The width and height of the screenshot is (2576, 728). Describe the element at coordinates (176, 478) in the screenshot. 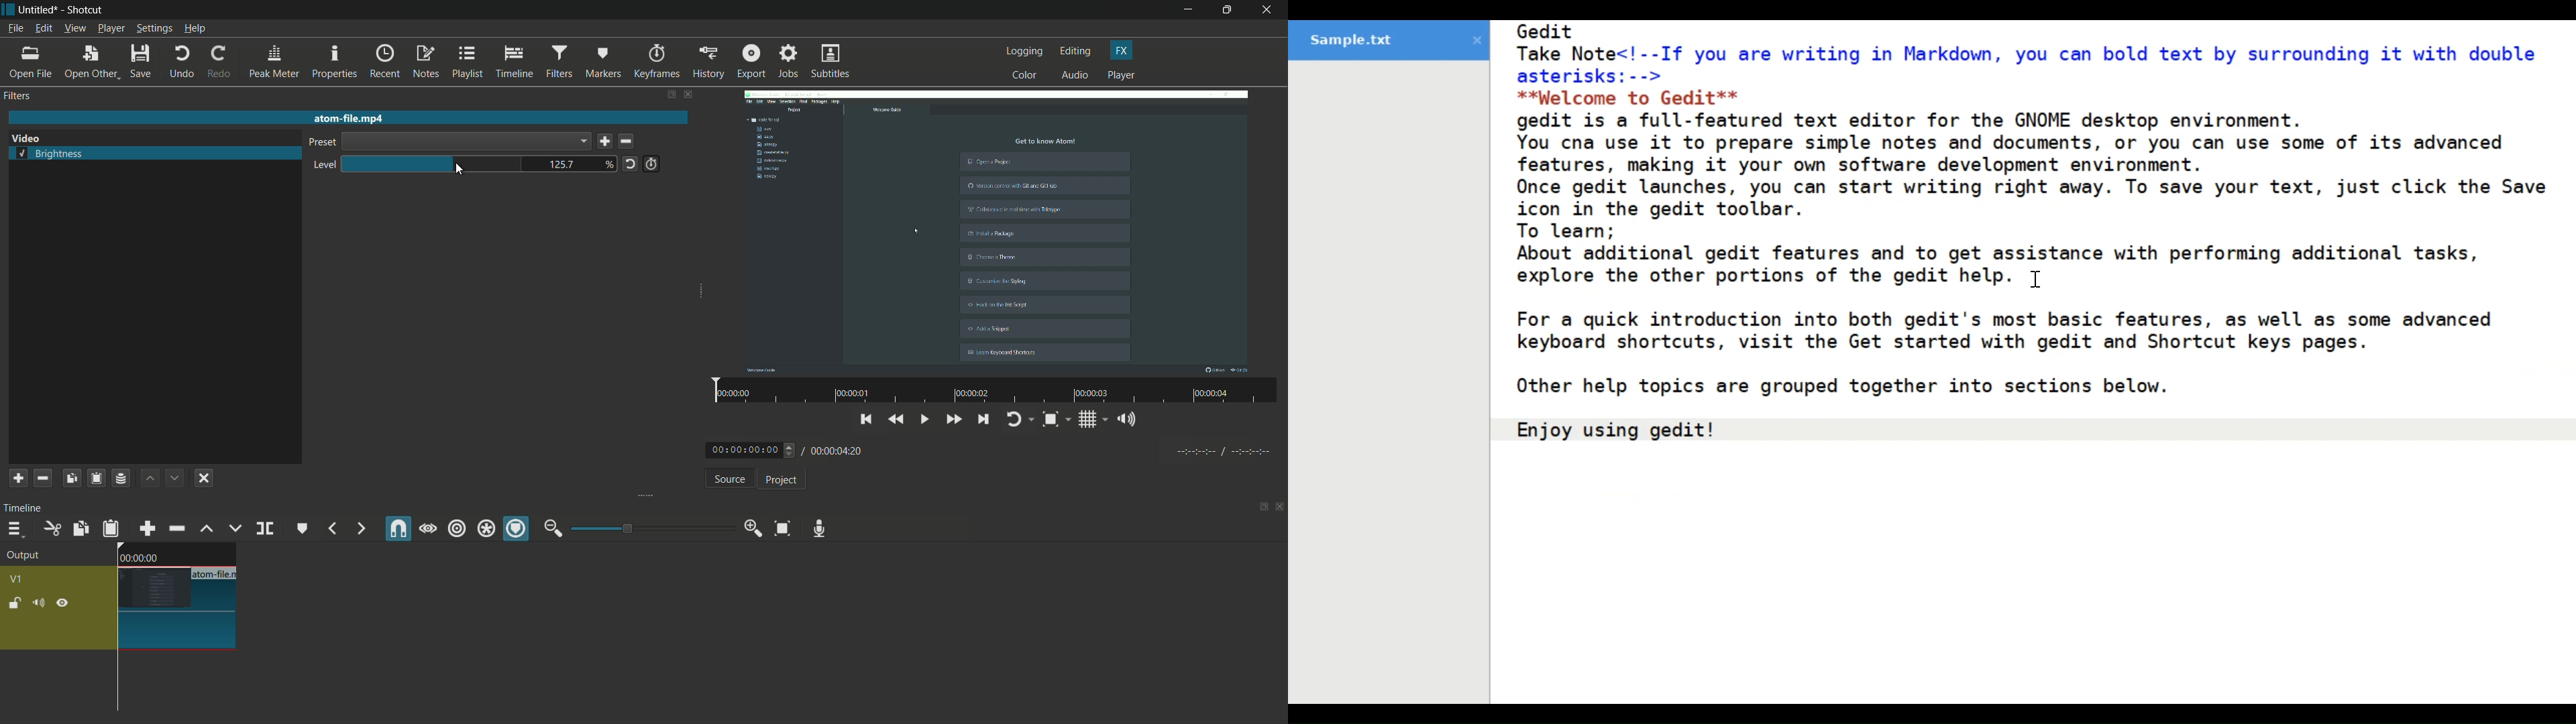

I see `move filter down` at that location.